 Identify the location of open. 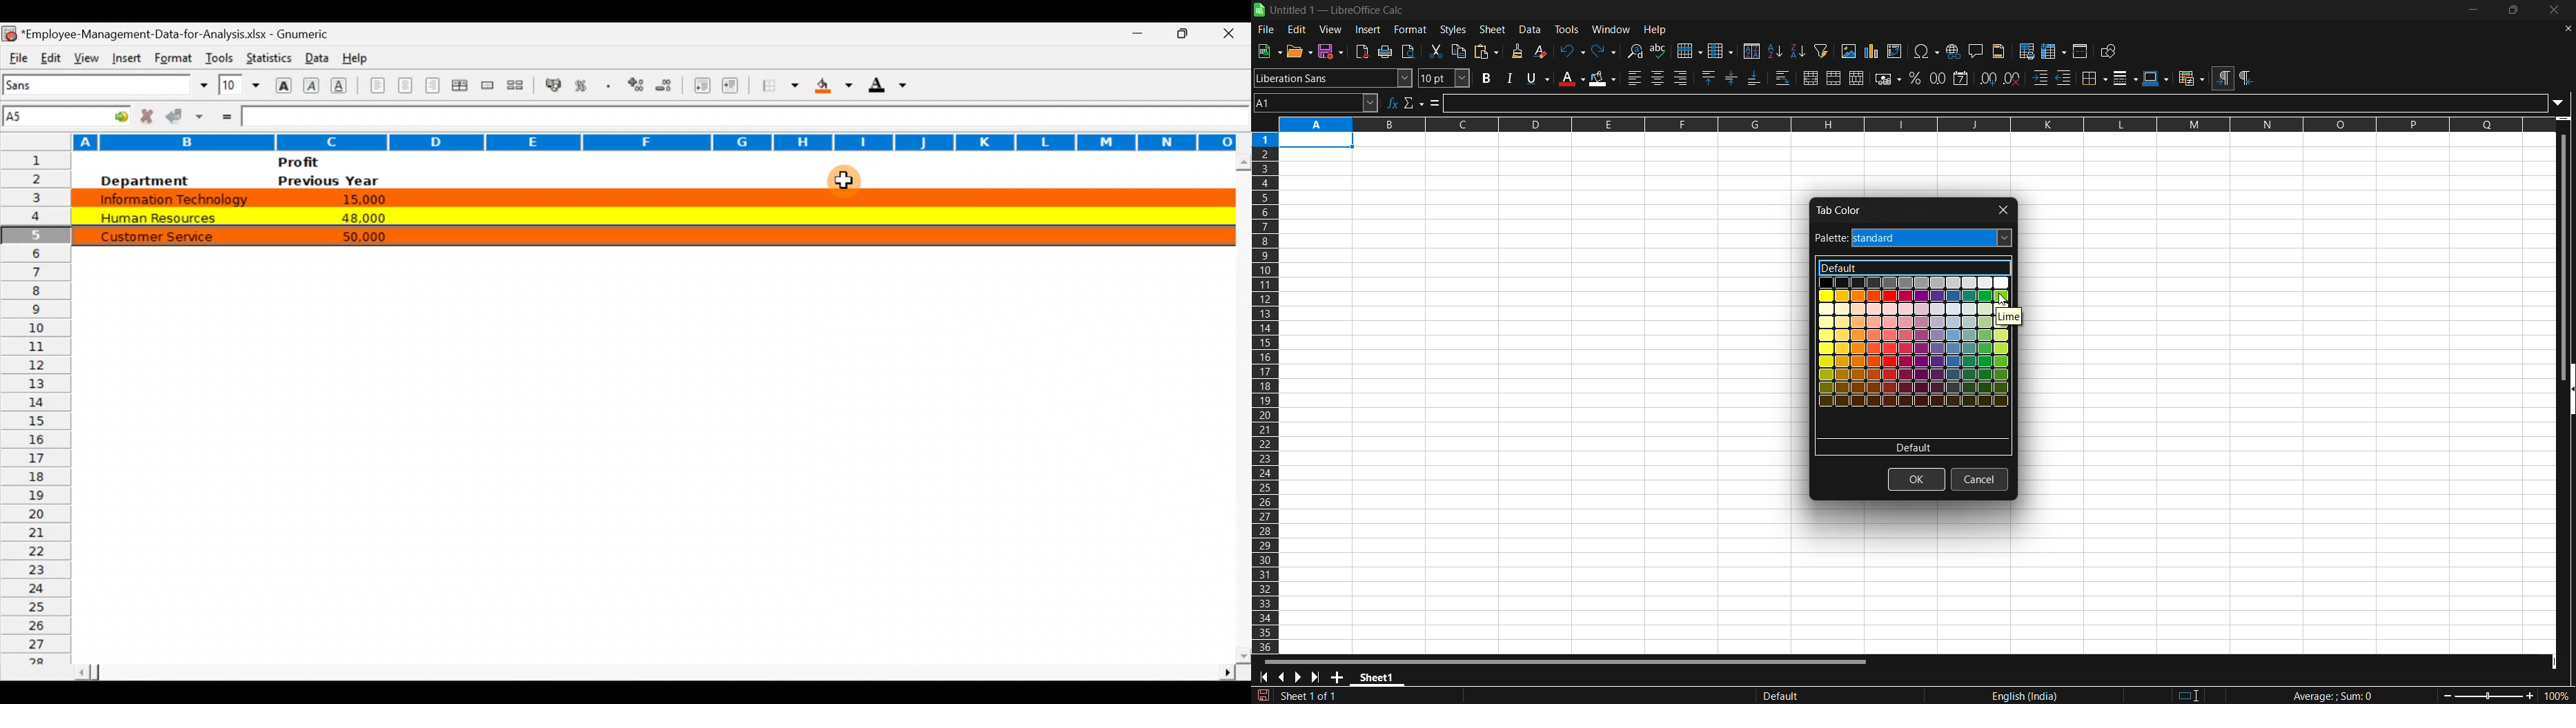
(1298, 50).